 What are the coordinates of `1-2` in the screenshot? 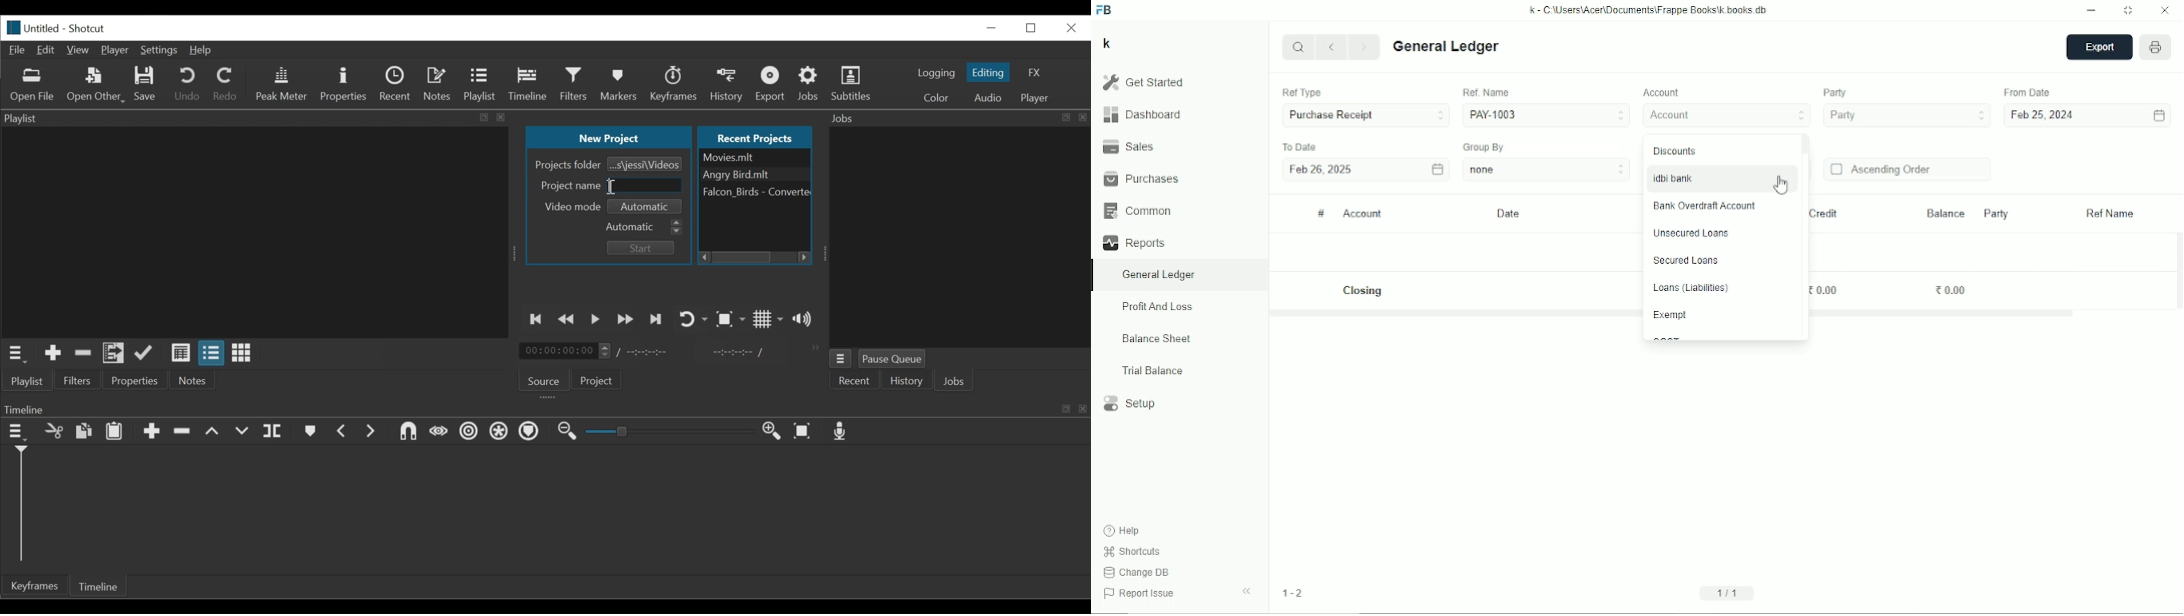 It's located at (1293, 593).